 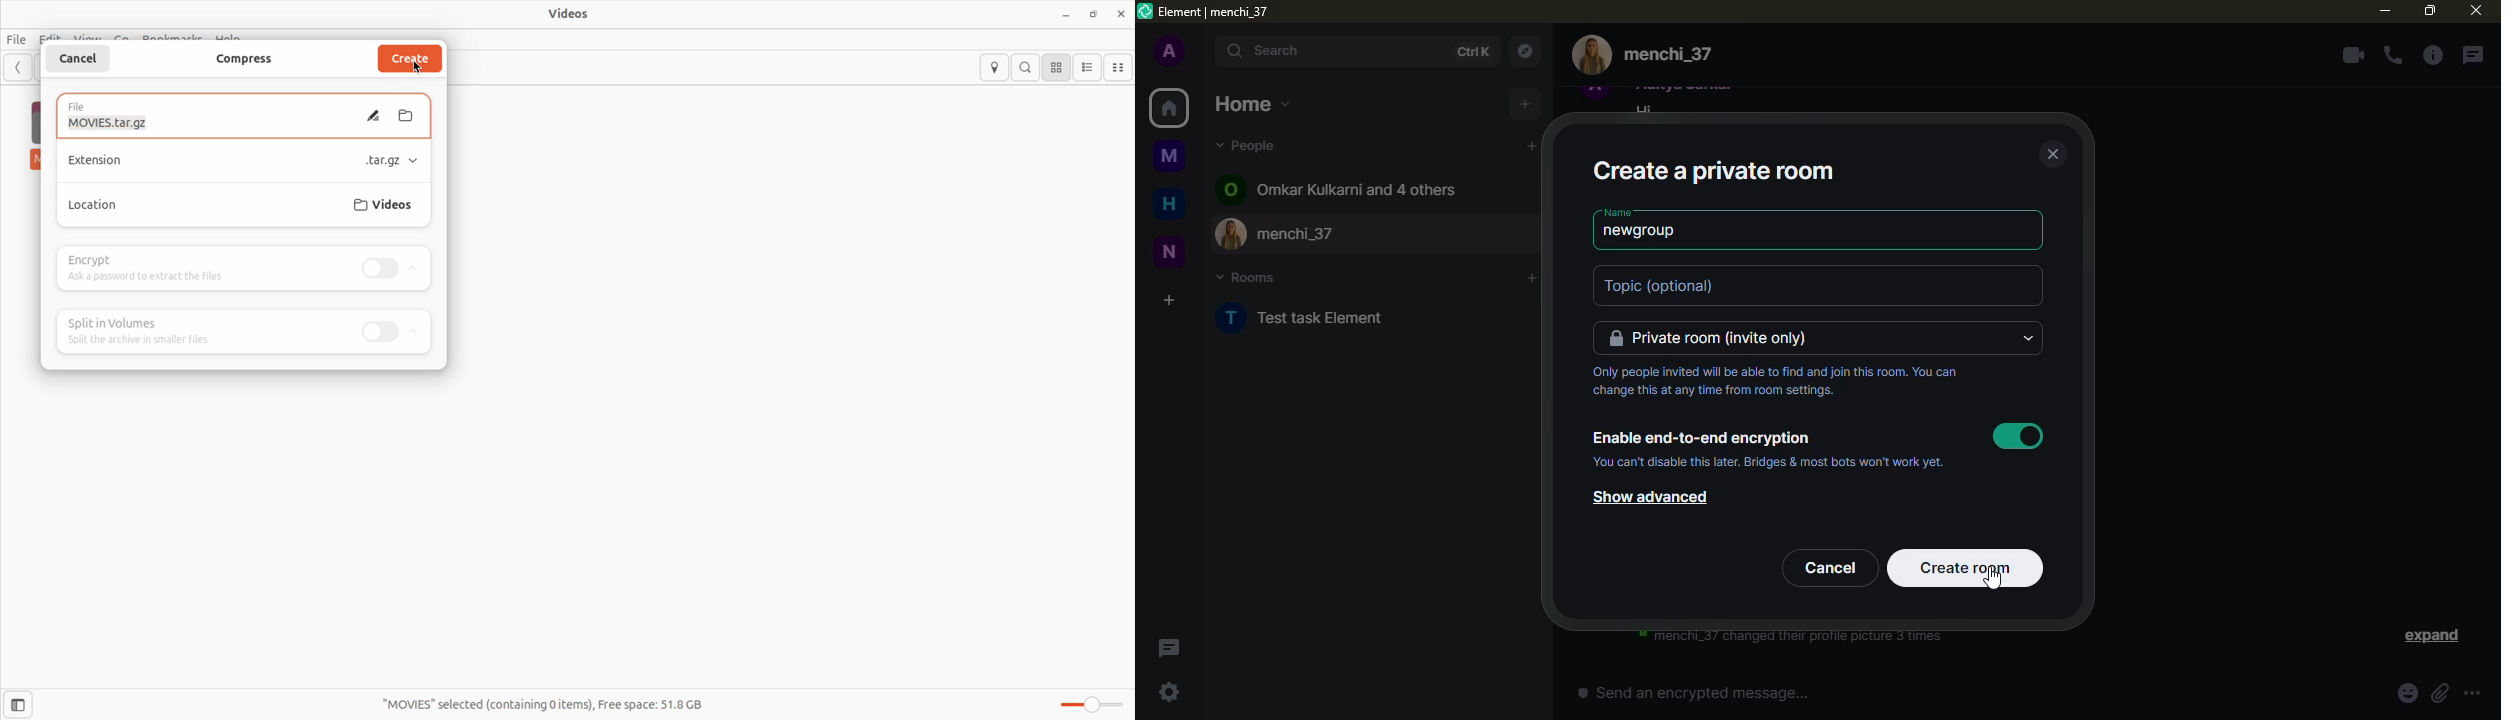 I want to click on Insert emoji, so click(x=2408, y=693).